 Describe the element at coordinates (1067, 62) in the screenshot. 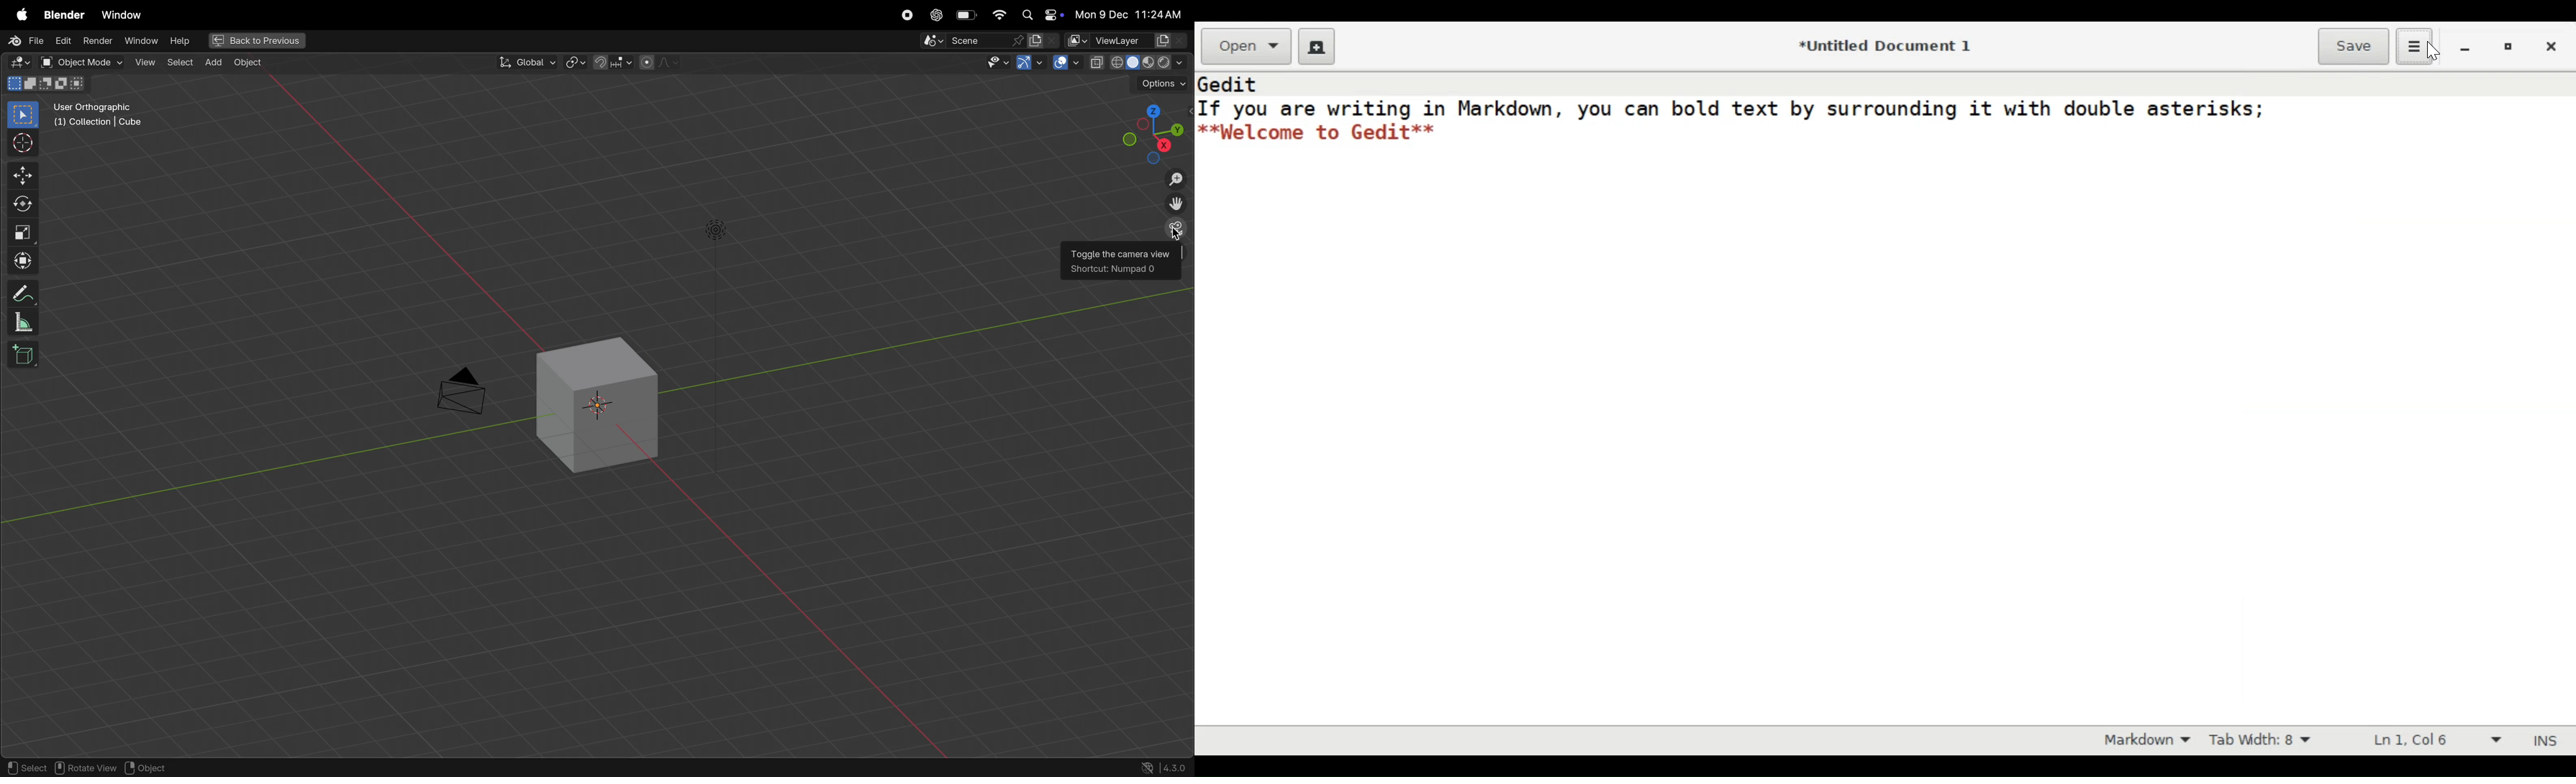

I see `overlays` at that location.